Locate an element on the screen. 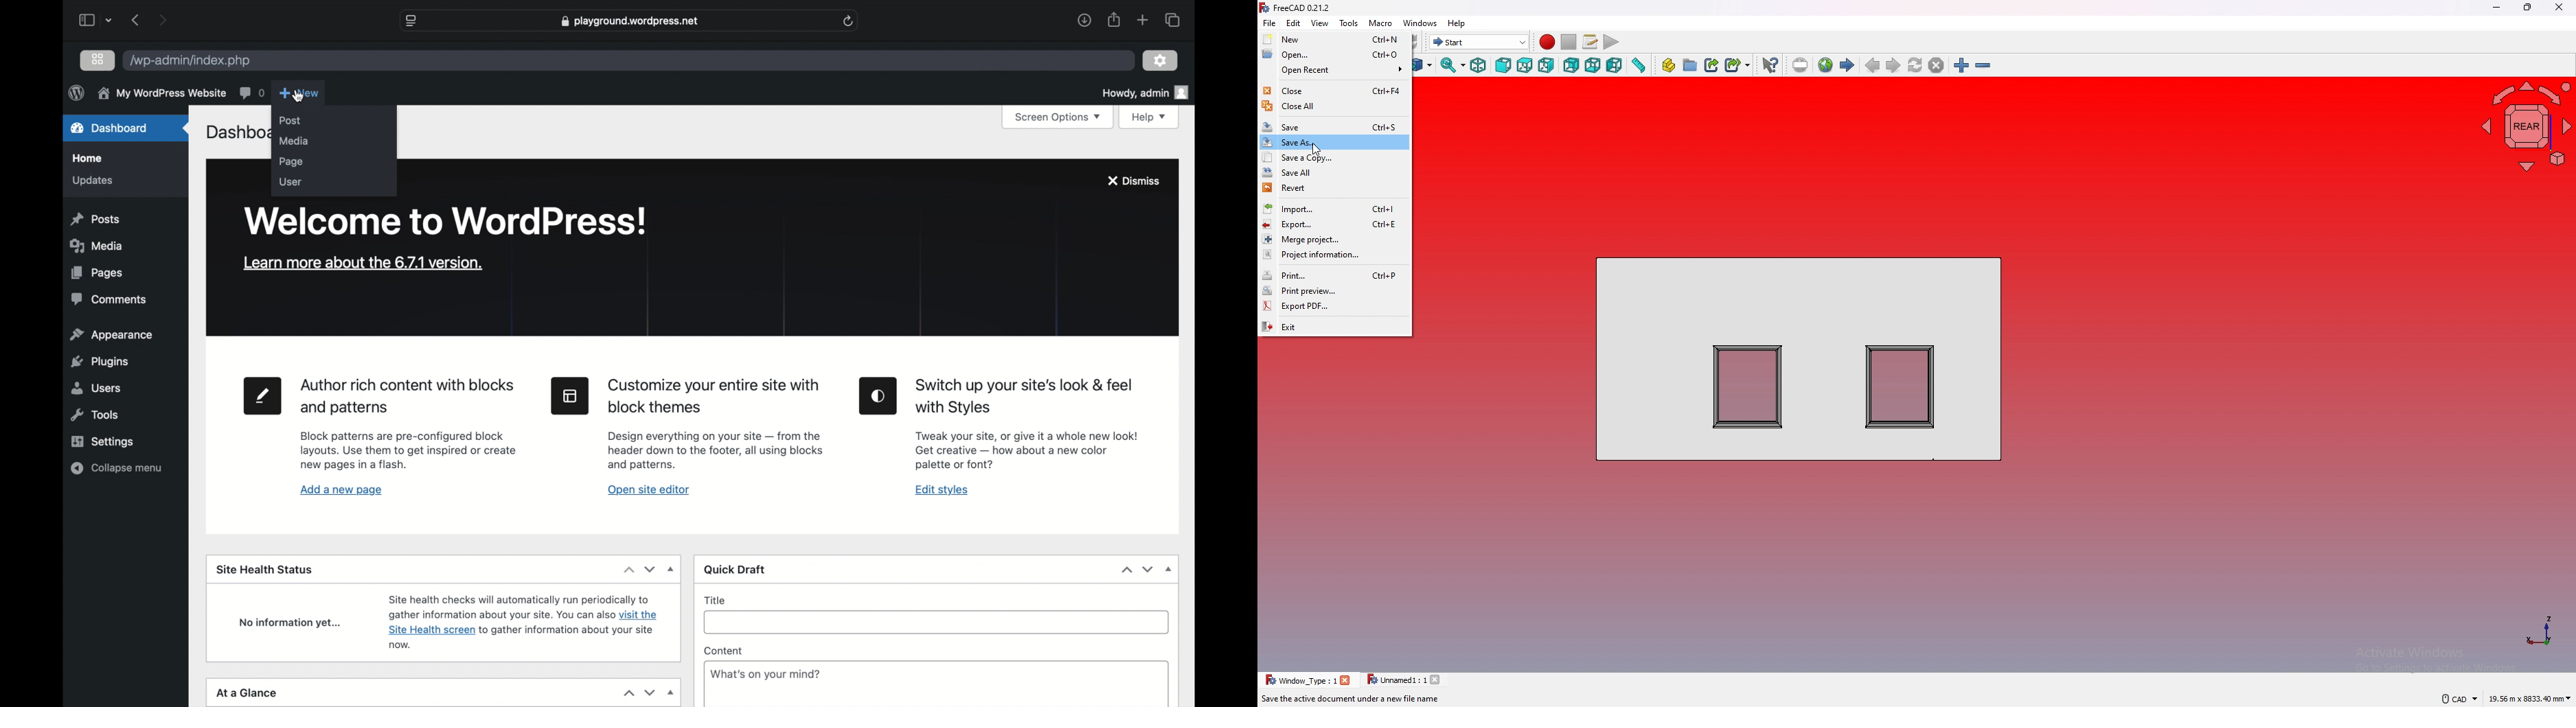  export ctrl+e is located at coordinates (1335, 224).